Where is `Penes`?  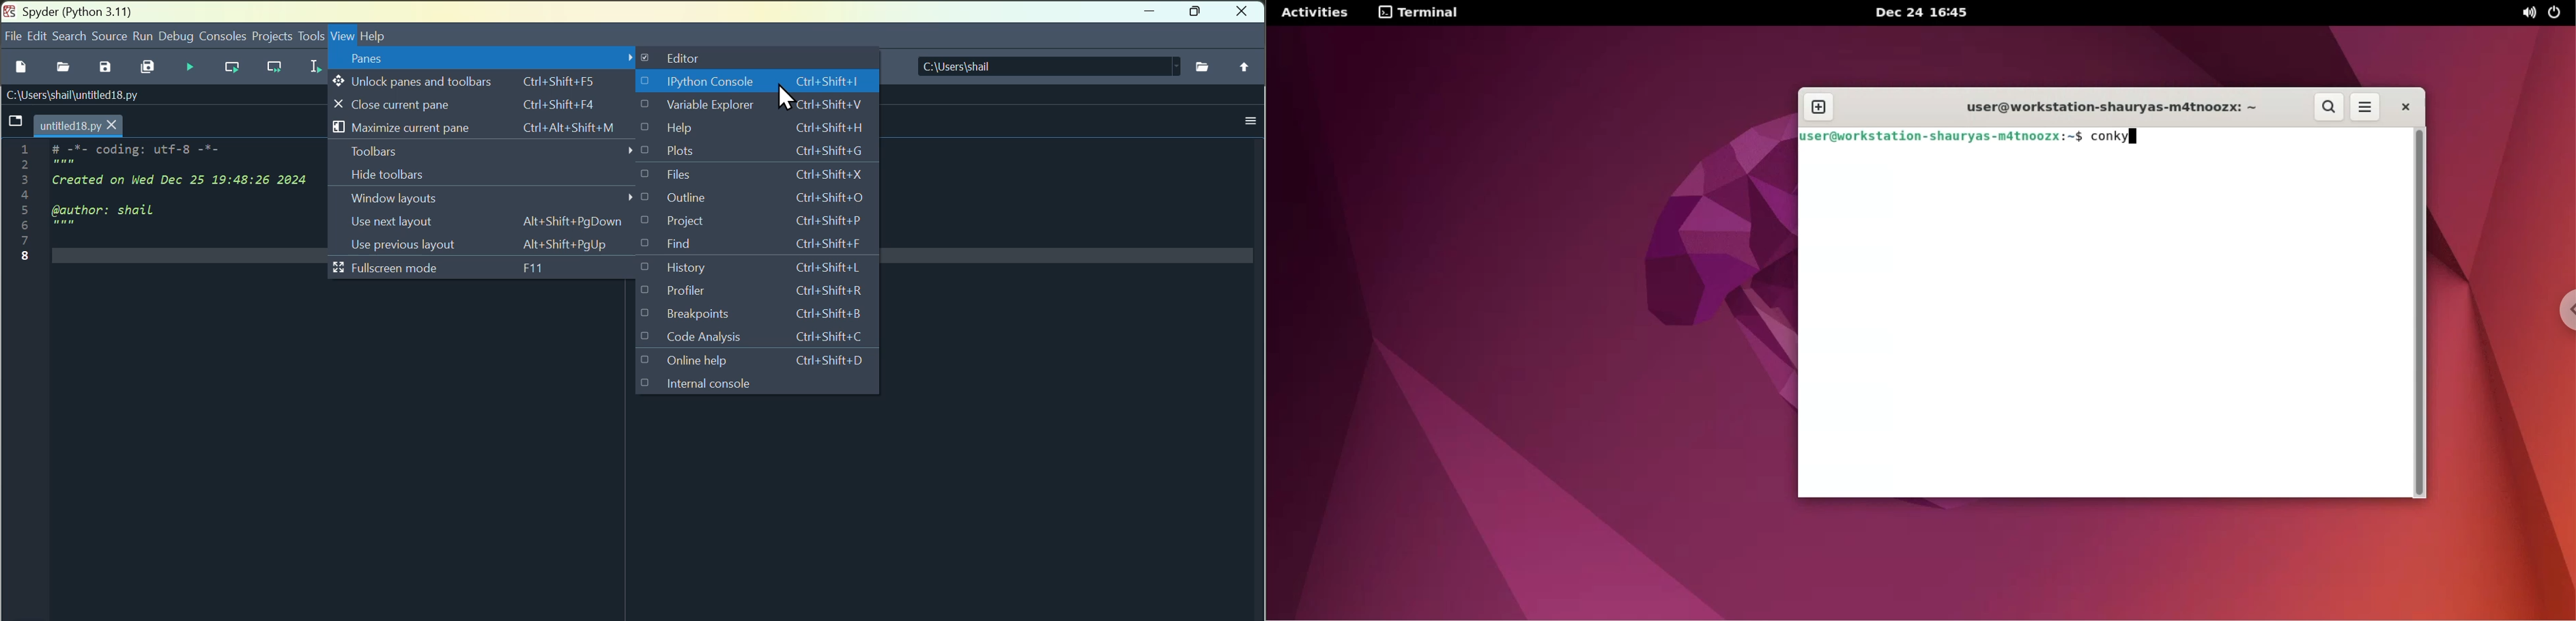
Penes is located at coordinates (481, 57).